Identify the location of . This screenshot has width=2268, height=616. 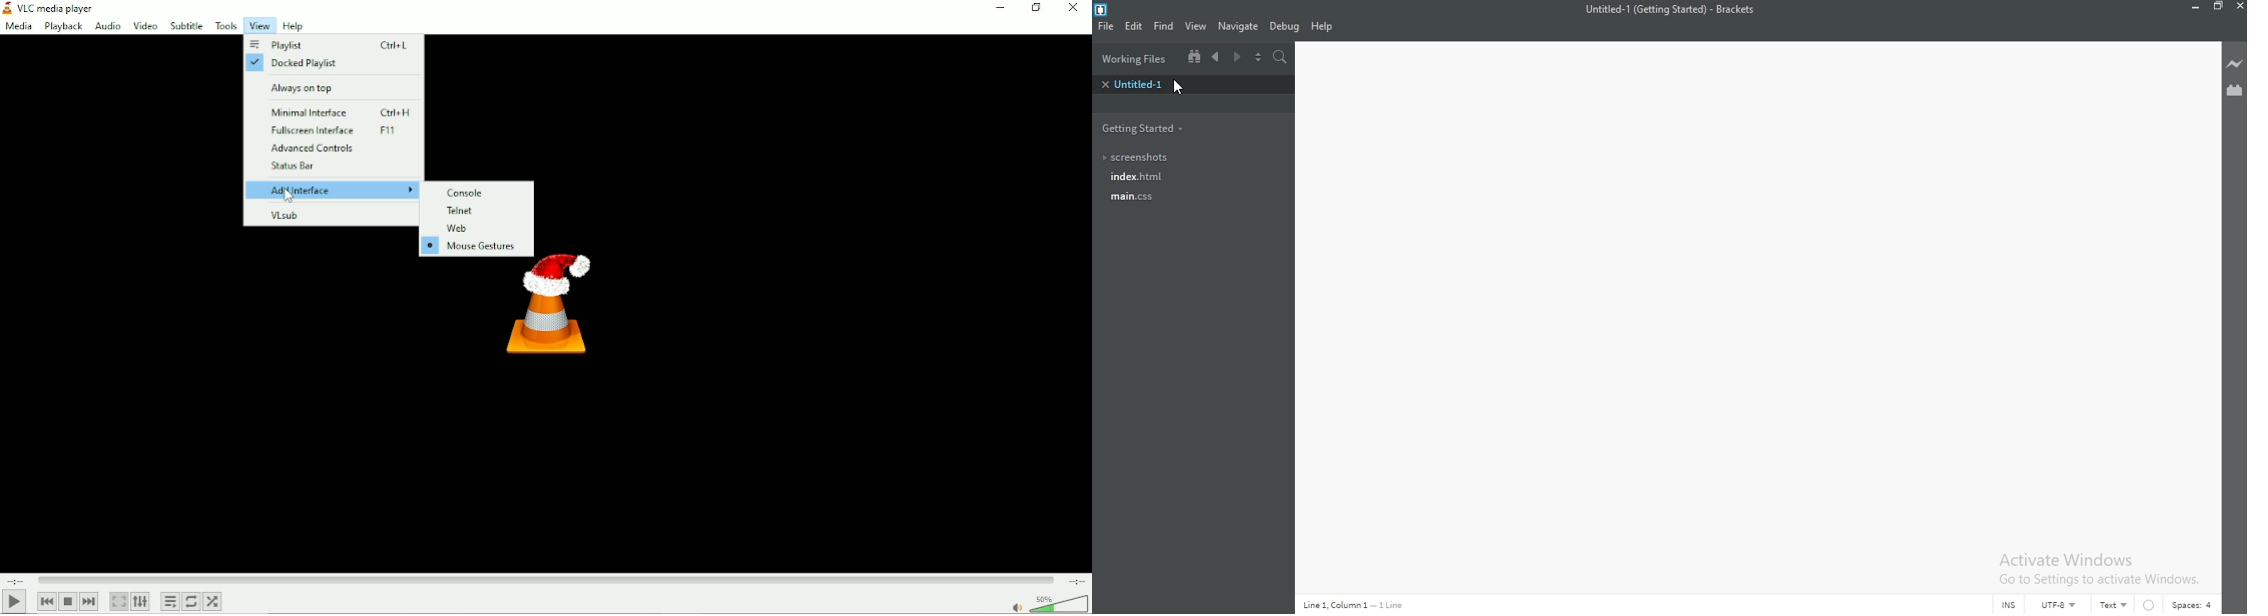
(1073, 9).